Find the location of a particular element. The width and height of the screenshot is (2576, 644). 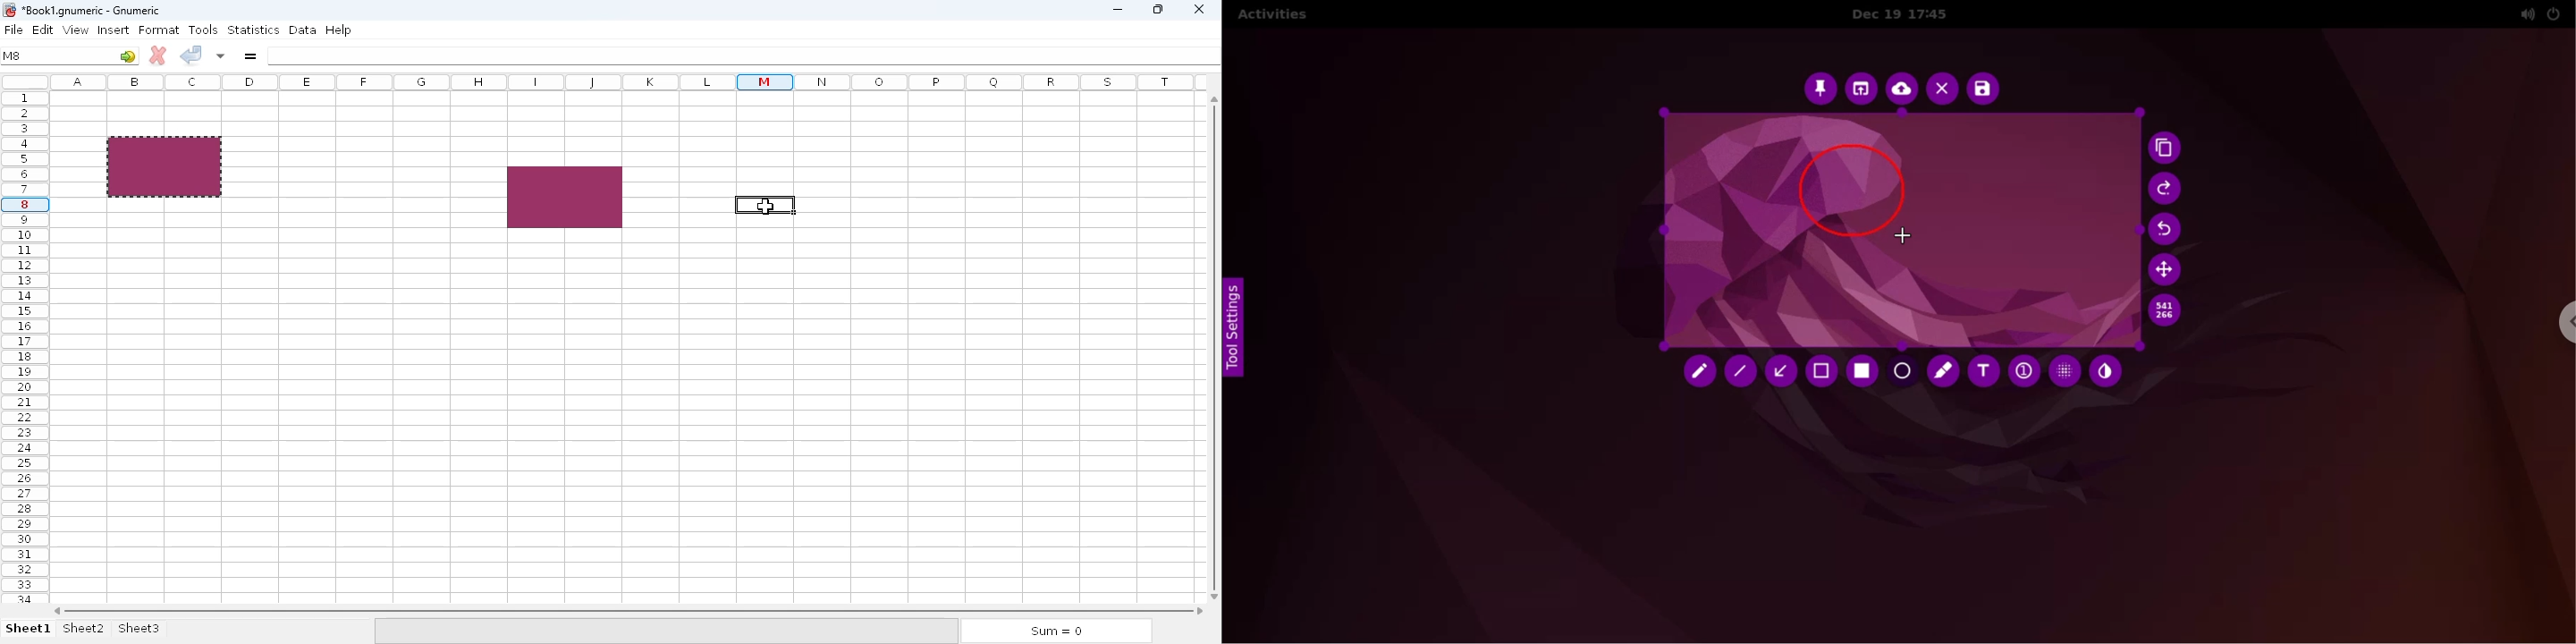

help is located at coordinates (338, 30).